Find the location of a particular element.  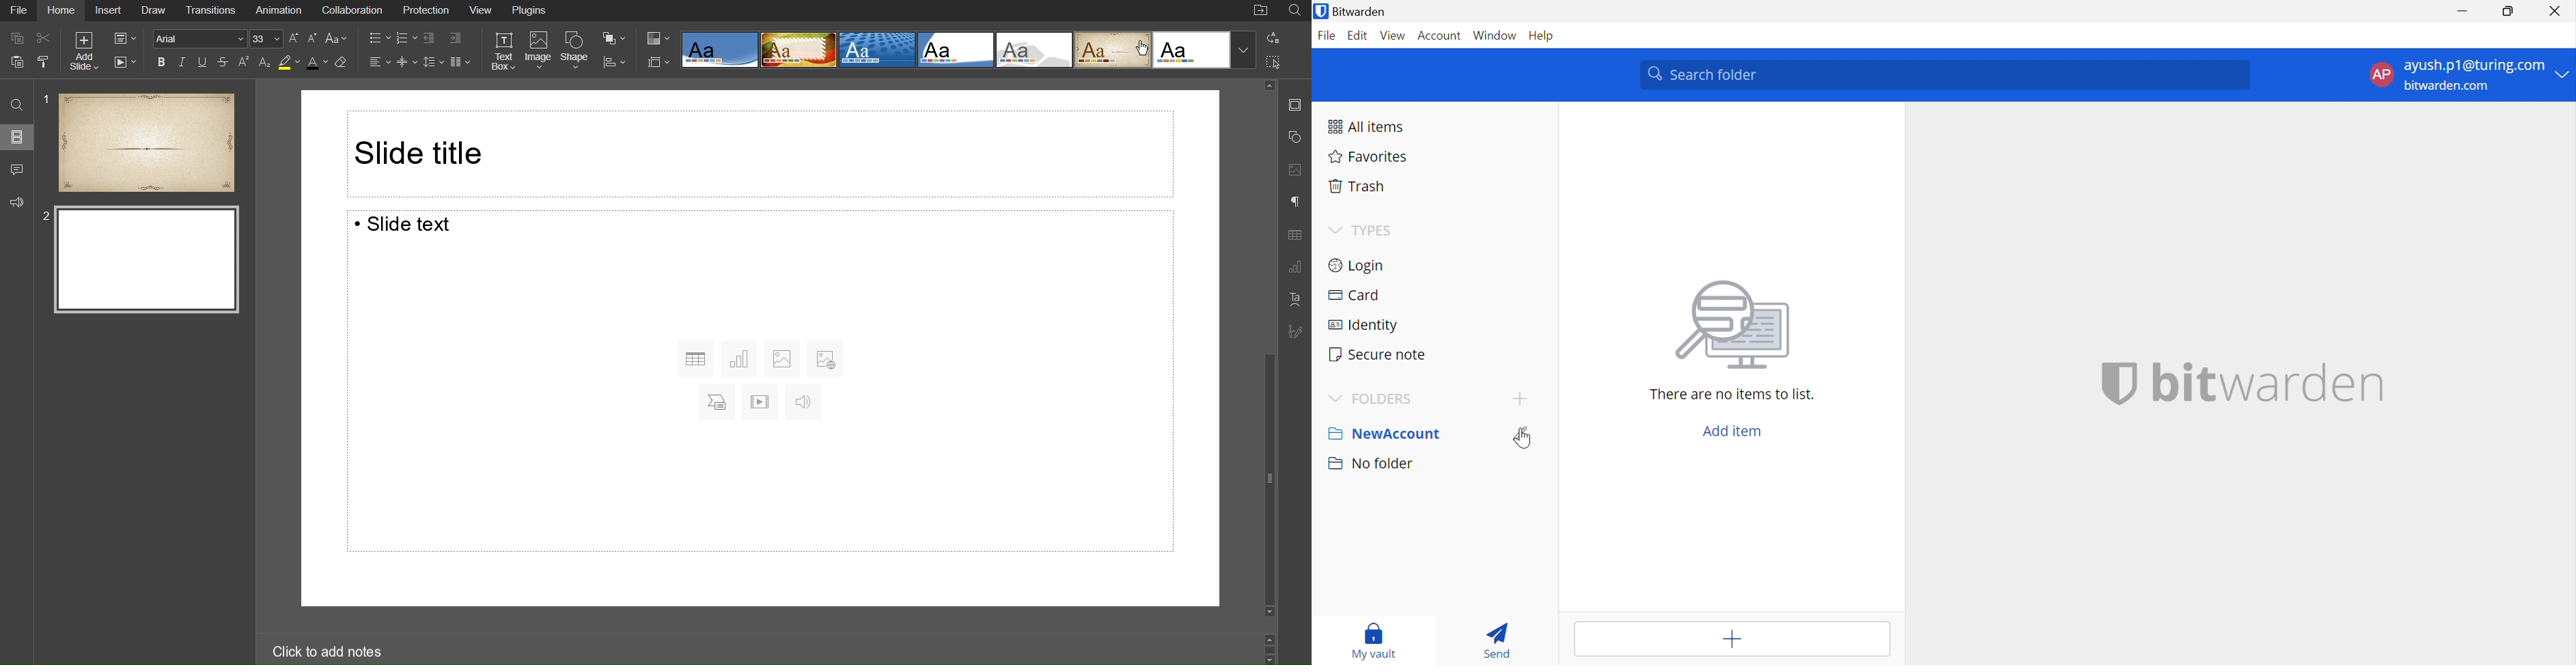

Font Case is located at coordinates (338, 40).